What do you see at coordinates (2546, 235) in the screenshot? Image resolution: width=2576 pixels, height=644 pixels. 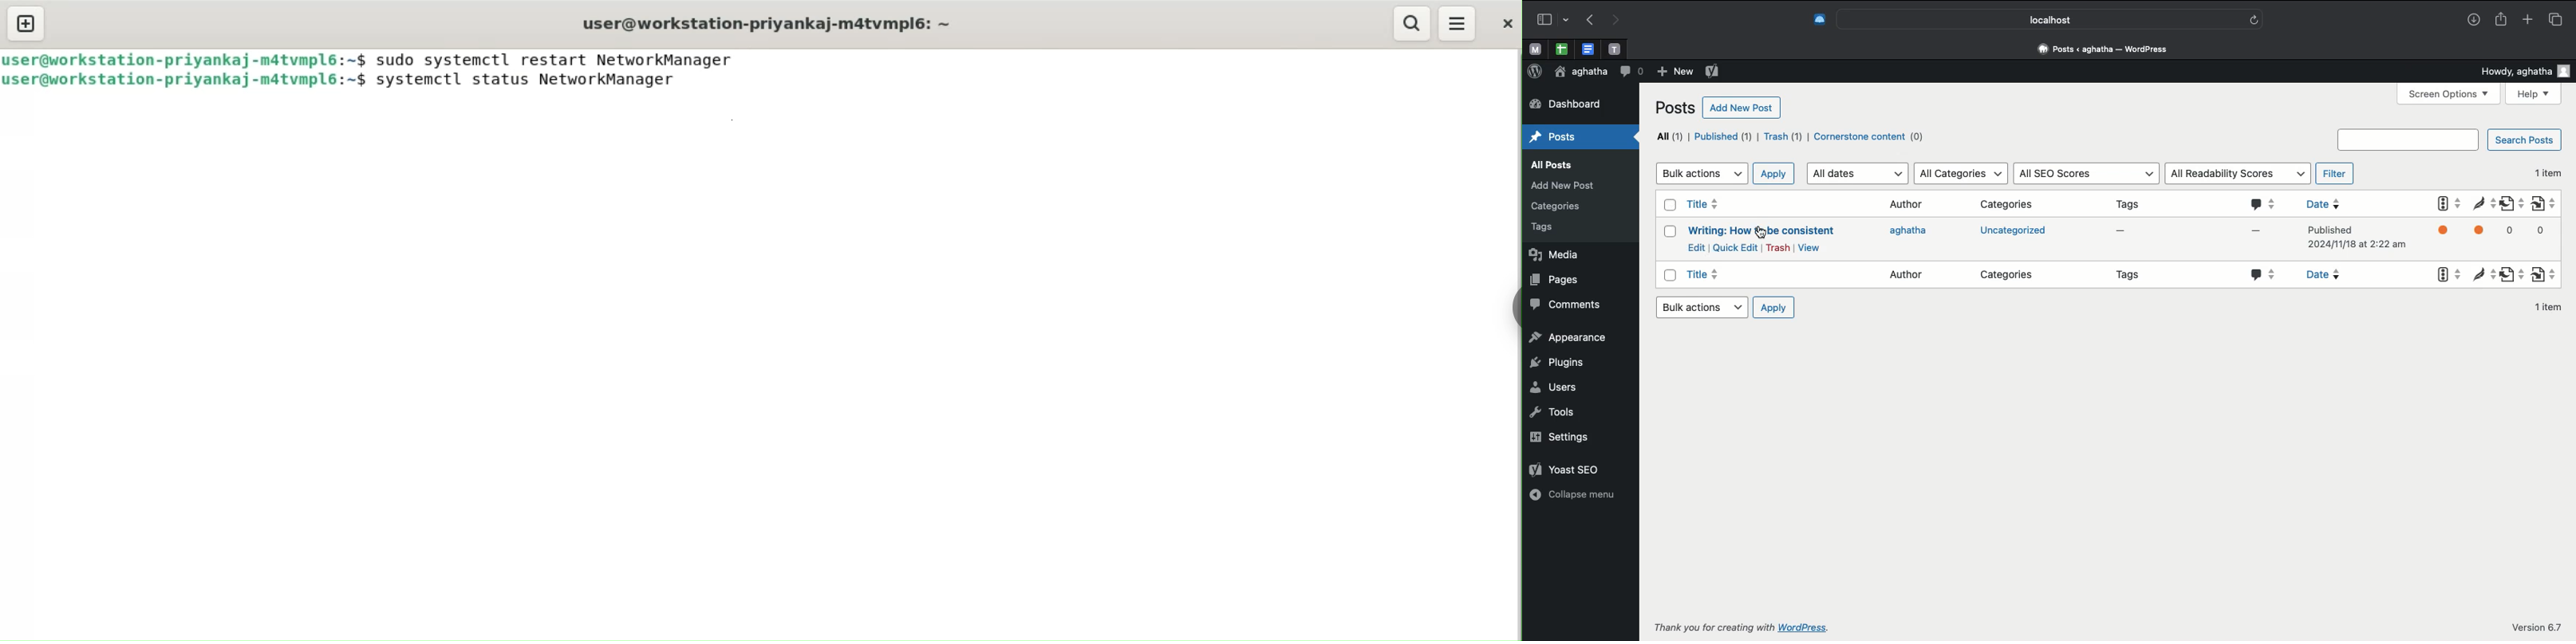 I see `0` at bounding box center [2546, 235].